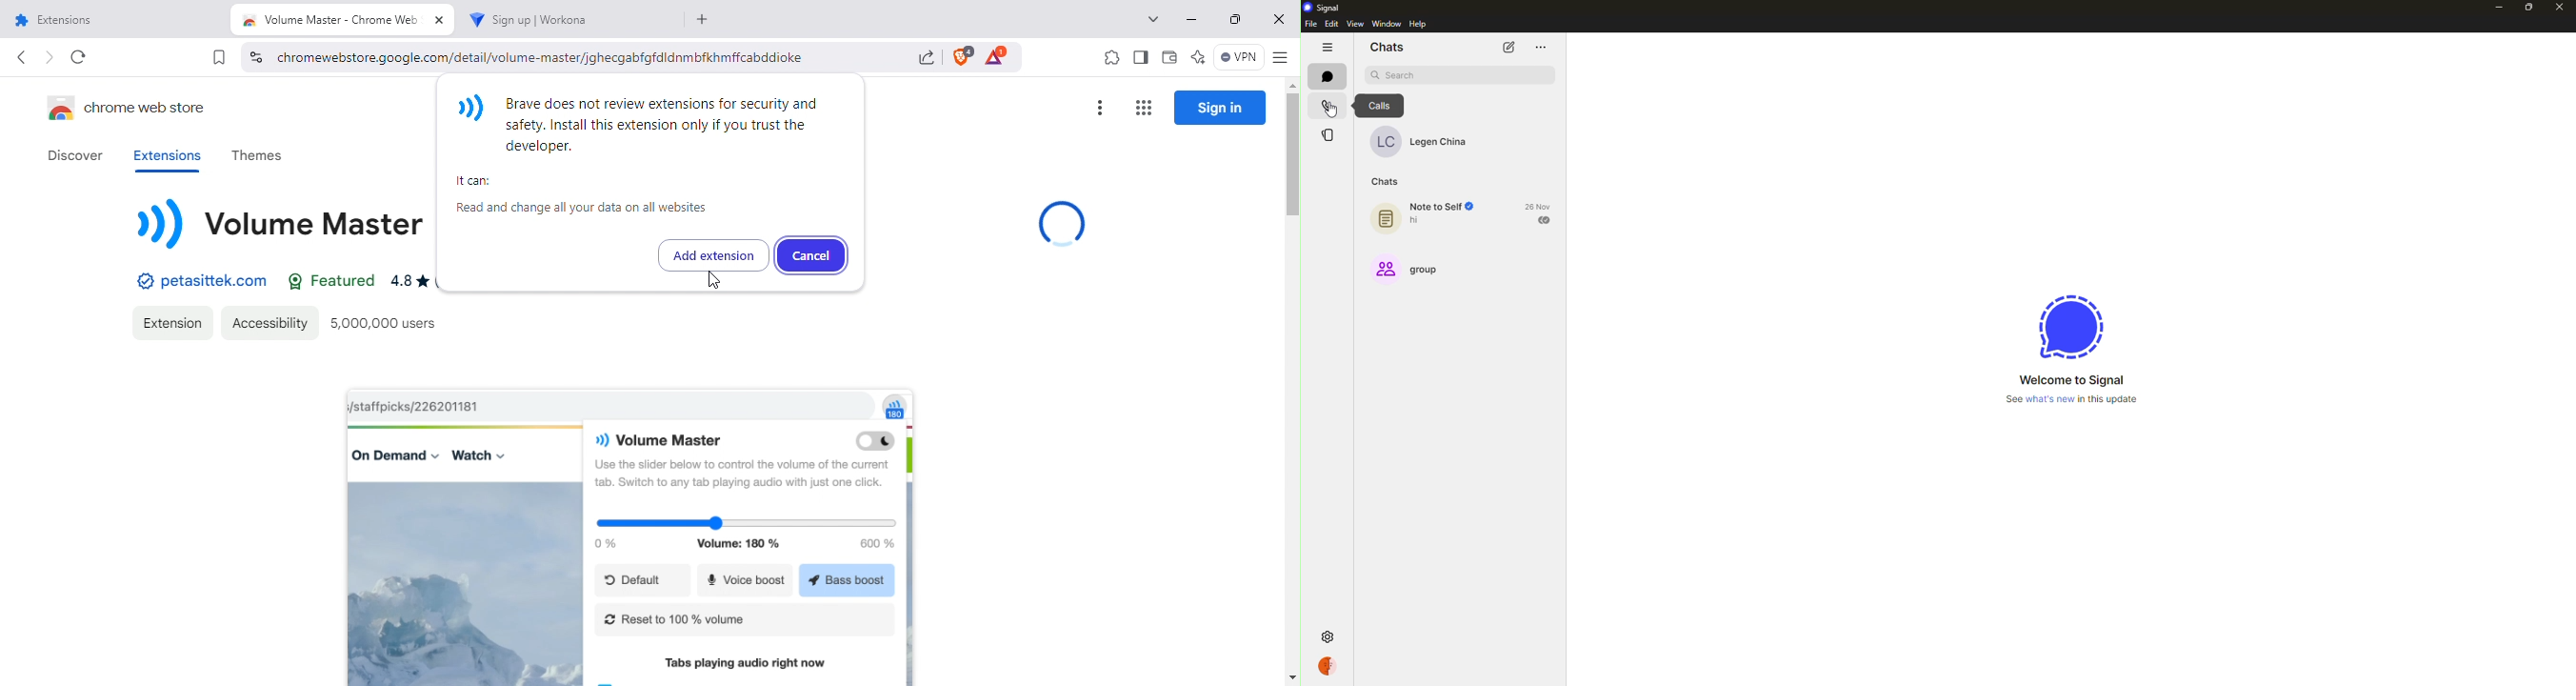 This screenshot has width=2576, height=700. Describe the element at coordinates (1539, 206) in the screenshot. I see `date` at that location.